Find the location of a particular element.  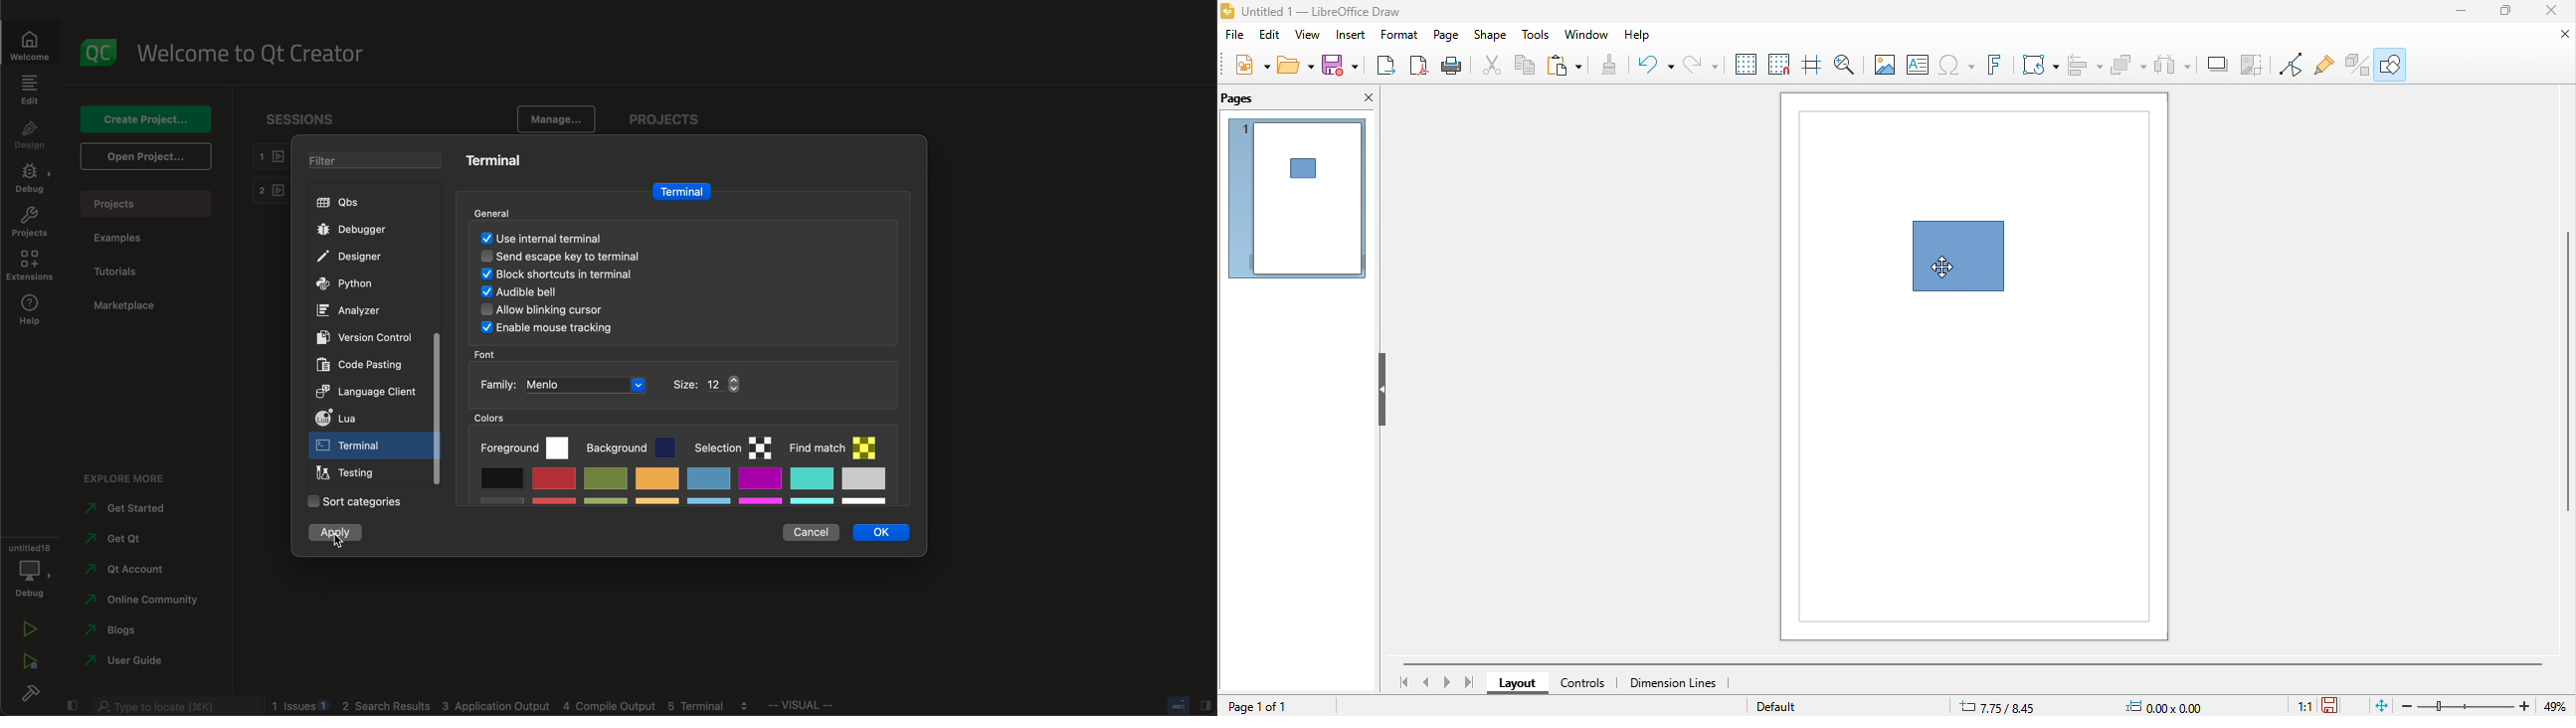

maximize is located at coordinates (2507, 11).